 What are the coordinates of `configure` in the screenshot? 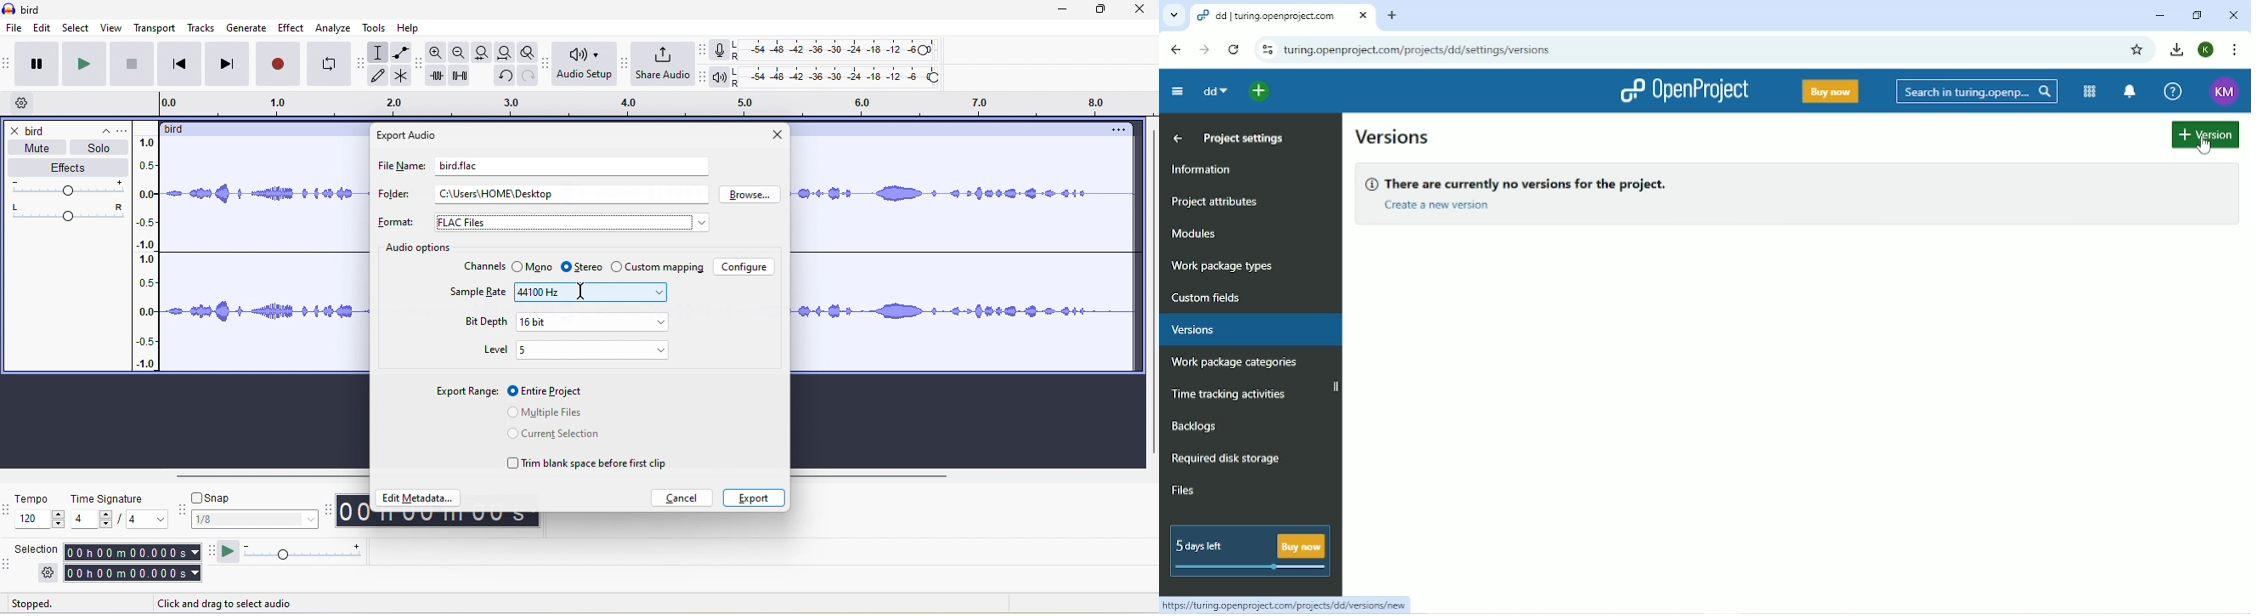 It's located at (746, 266).